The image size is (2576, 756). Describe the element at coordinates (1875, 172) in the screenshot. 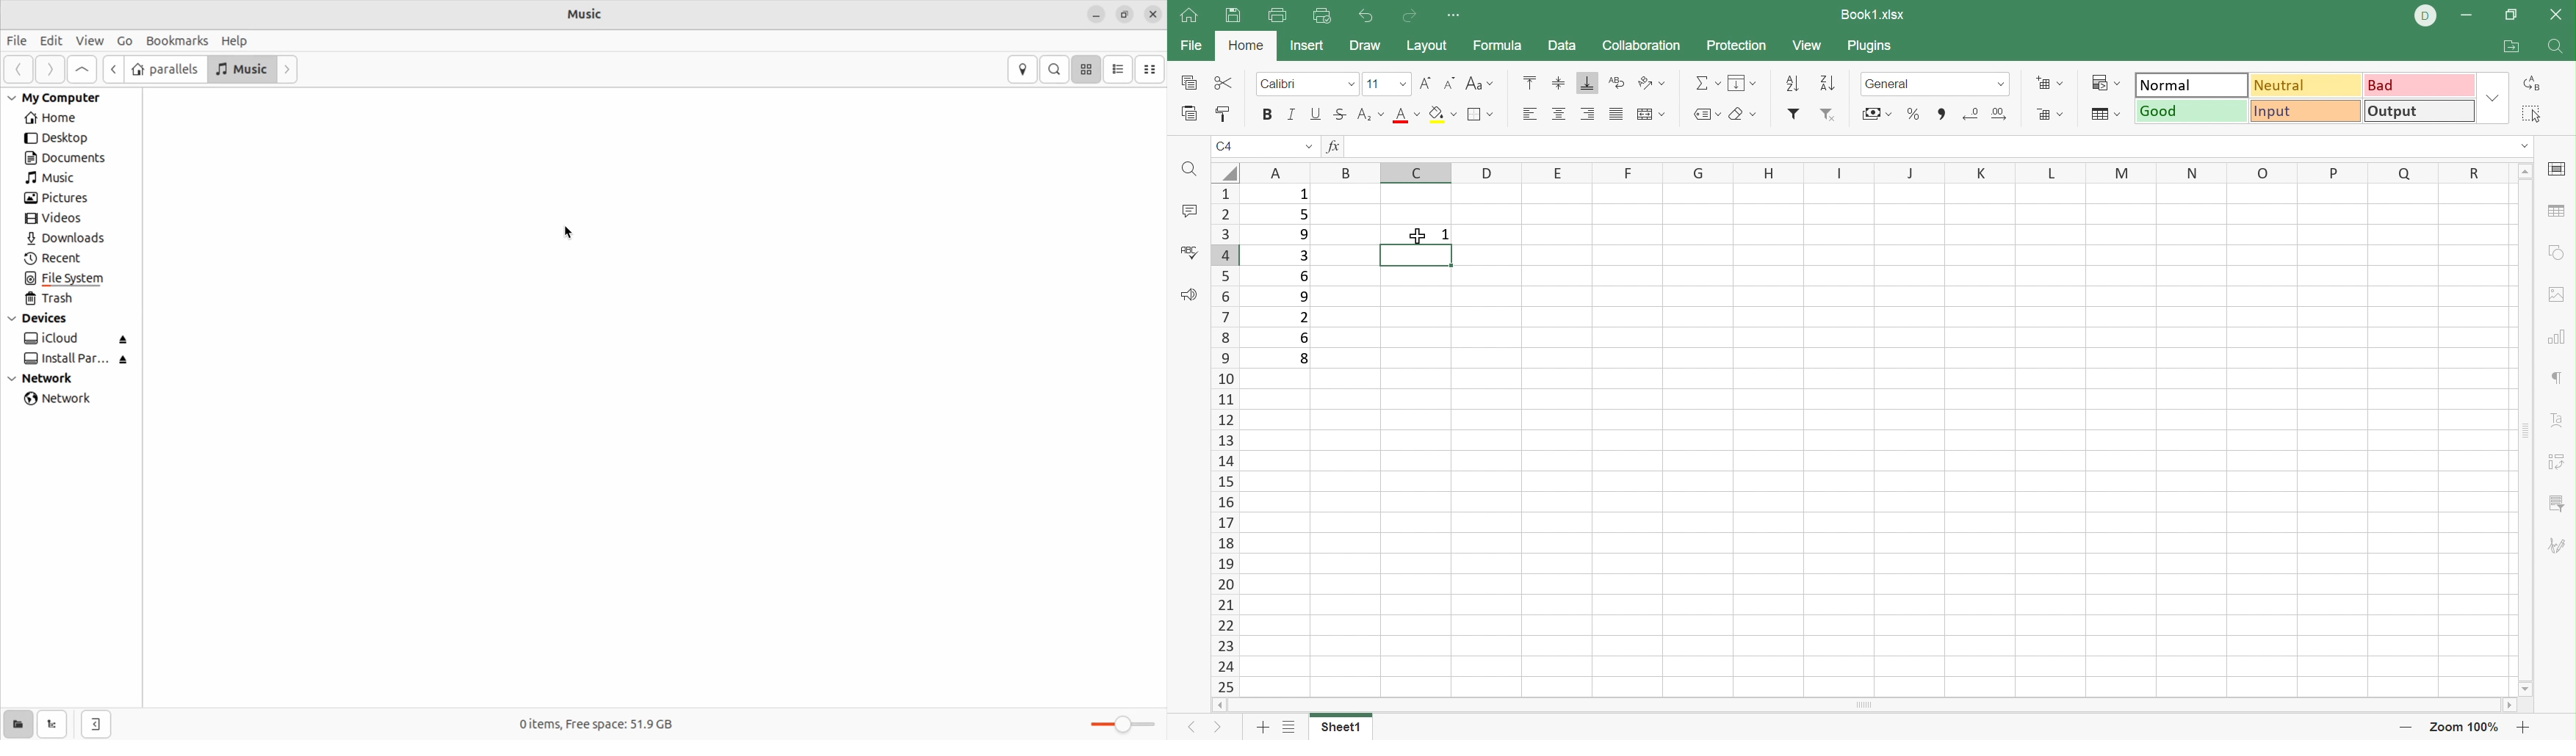

I see `Column names` at that location.